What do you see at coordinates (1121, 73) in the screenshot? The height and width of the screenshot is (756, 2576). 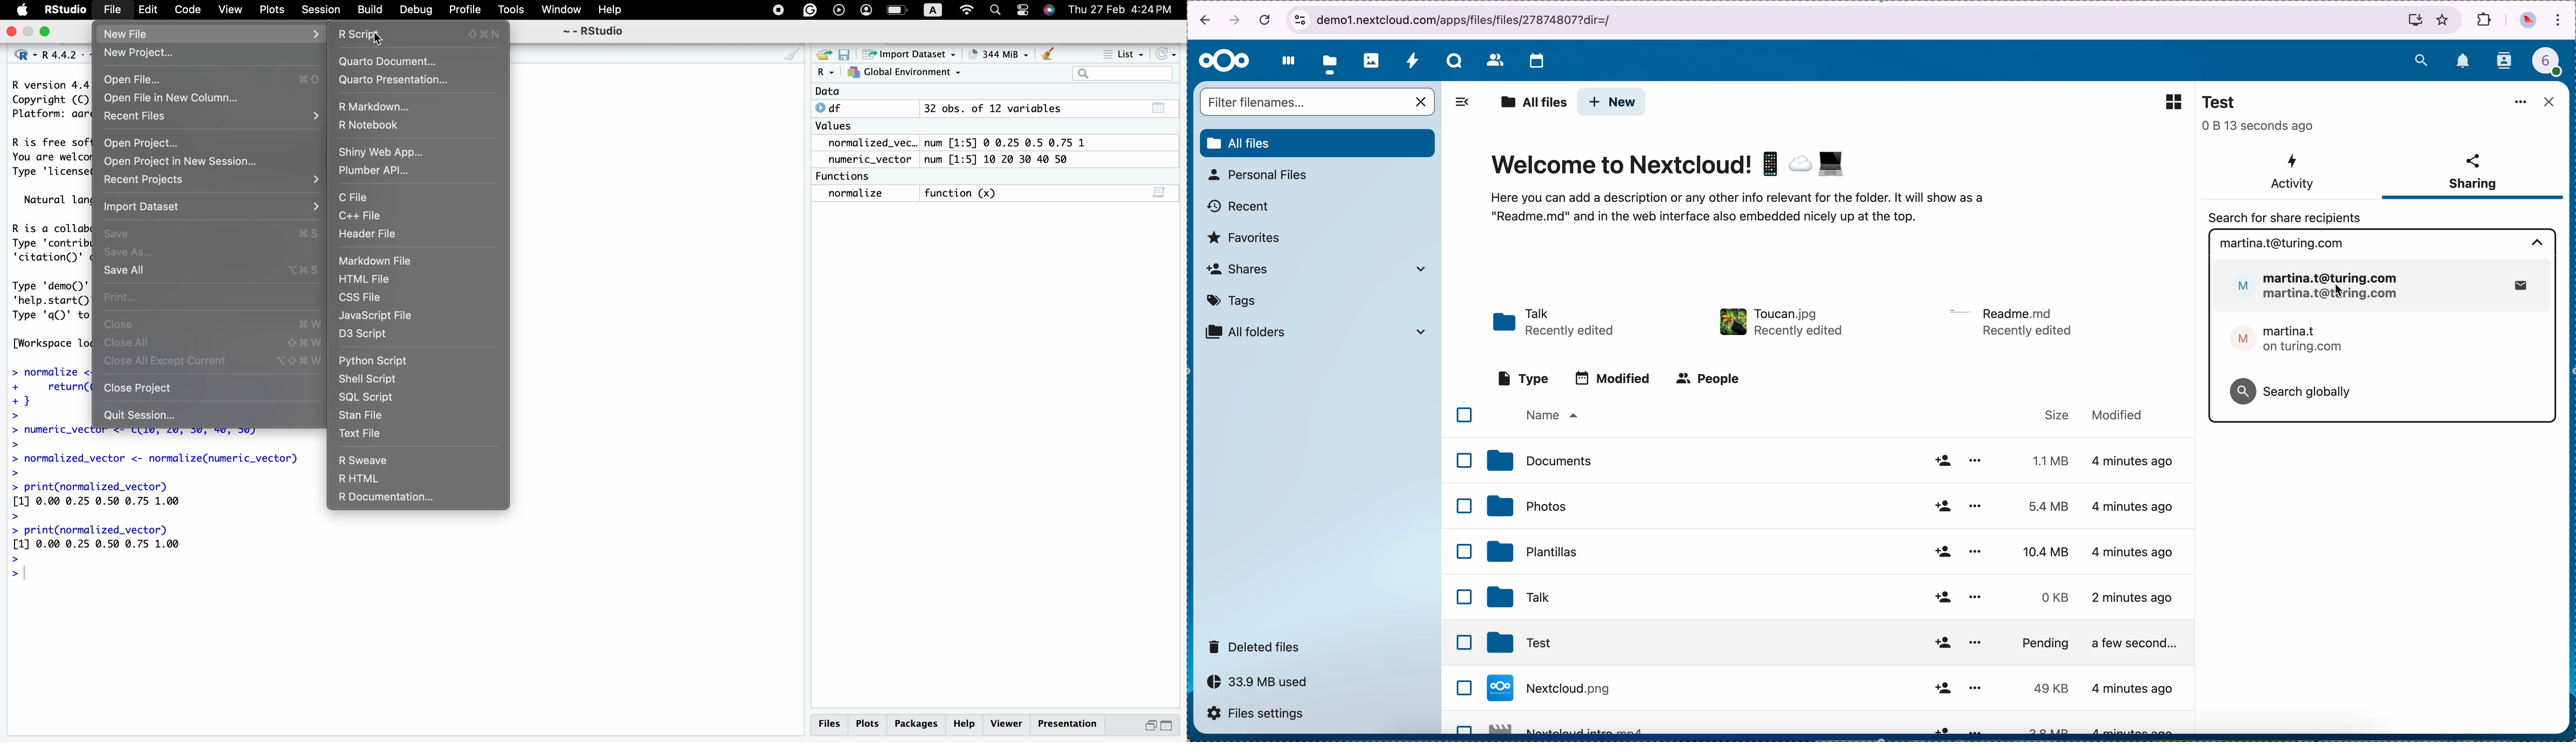 I see `search bar` at bounding box center [1121, 73].